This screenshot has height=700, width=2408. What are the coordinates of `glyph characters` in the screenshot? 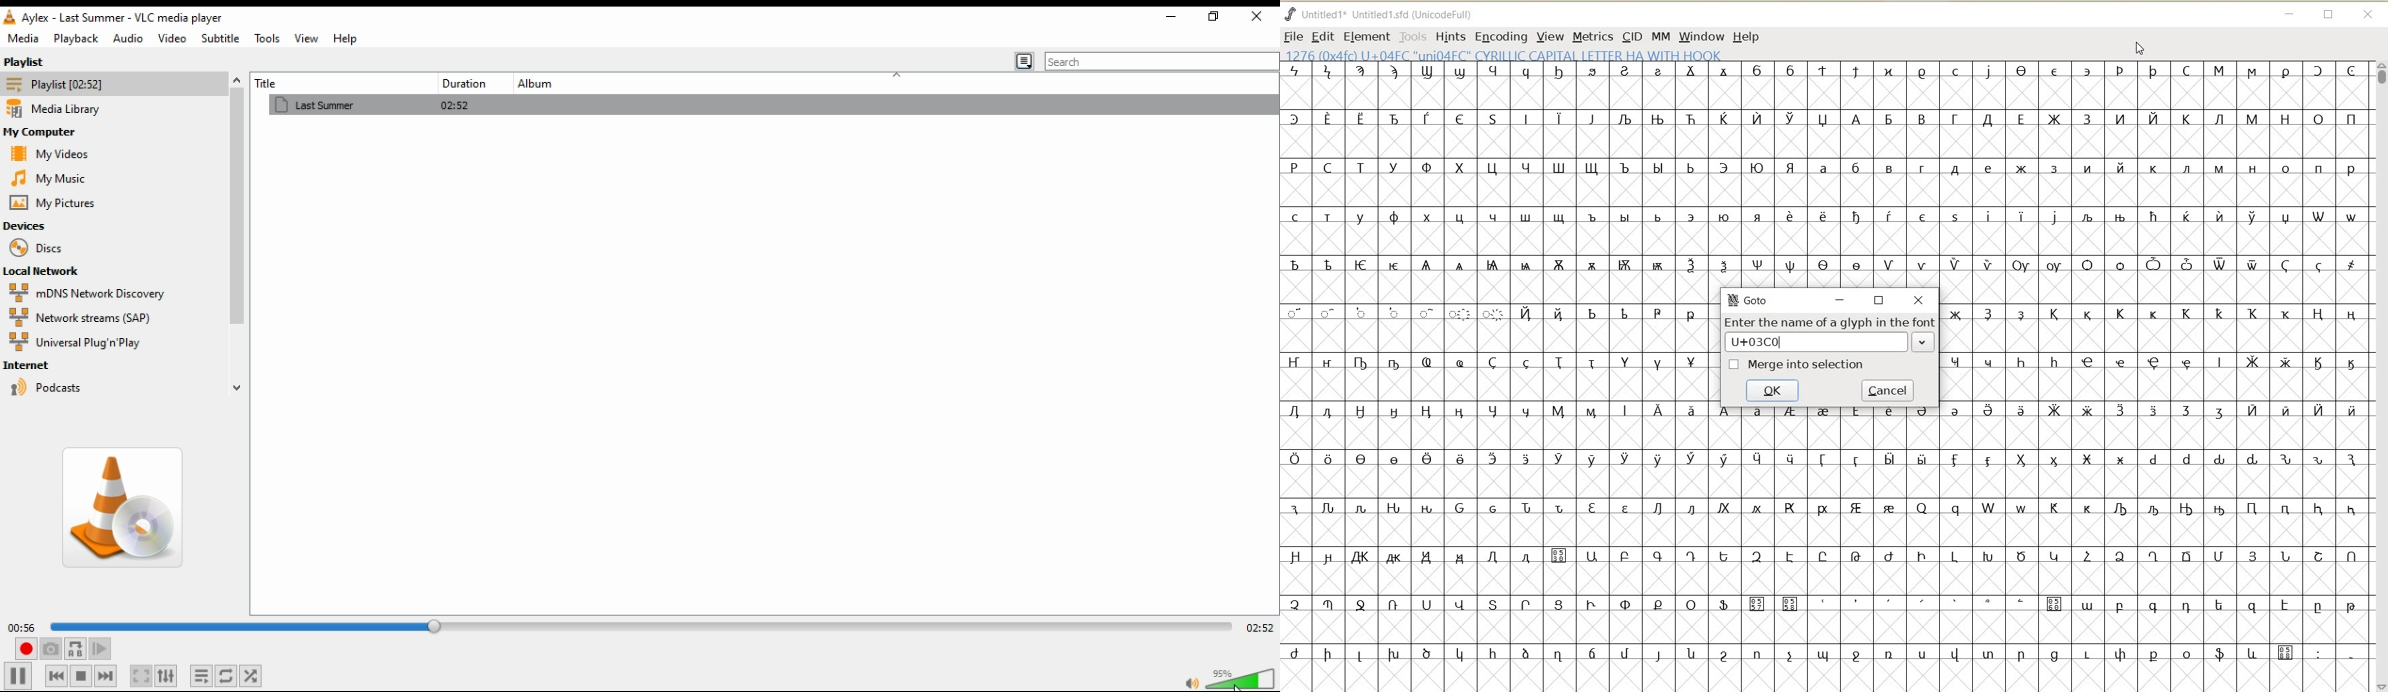 It's located at (2039, 159).